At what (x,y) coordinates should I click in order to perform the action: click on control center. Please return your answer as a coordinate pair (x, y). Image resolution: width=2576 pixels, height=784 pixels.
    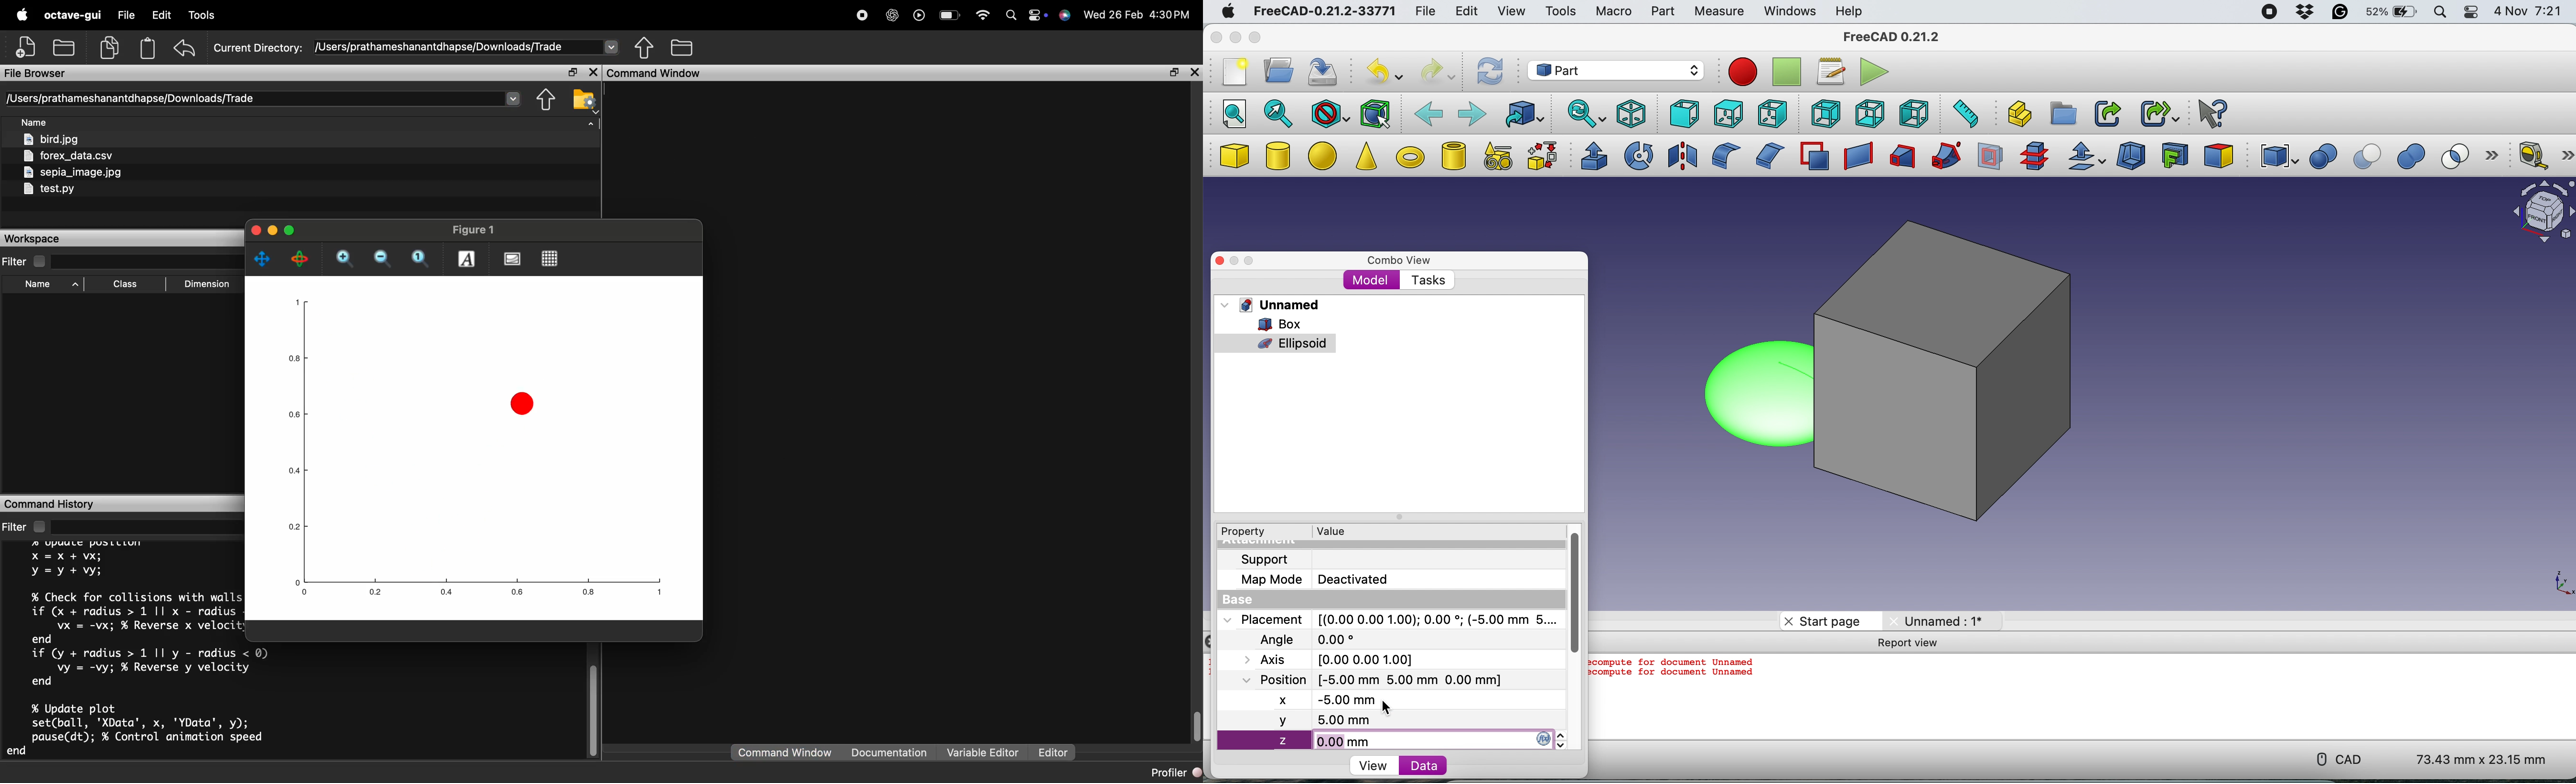
    Looking at the image, I should click on (2471, 12).